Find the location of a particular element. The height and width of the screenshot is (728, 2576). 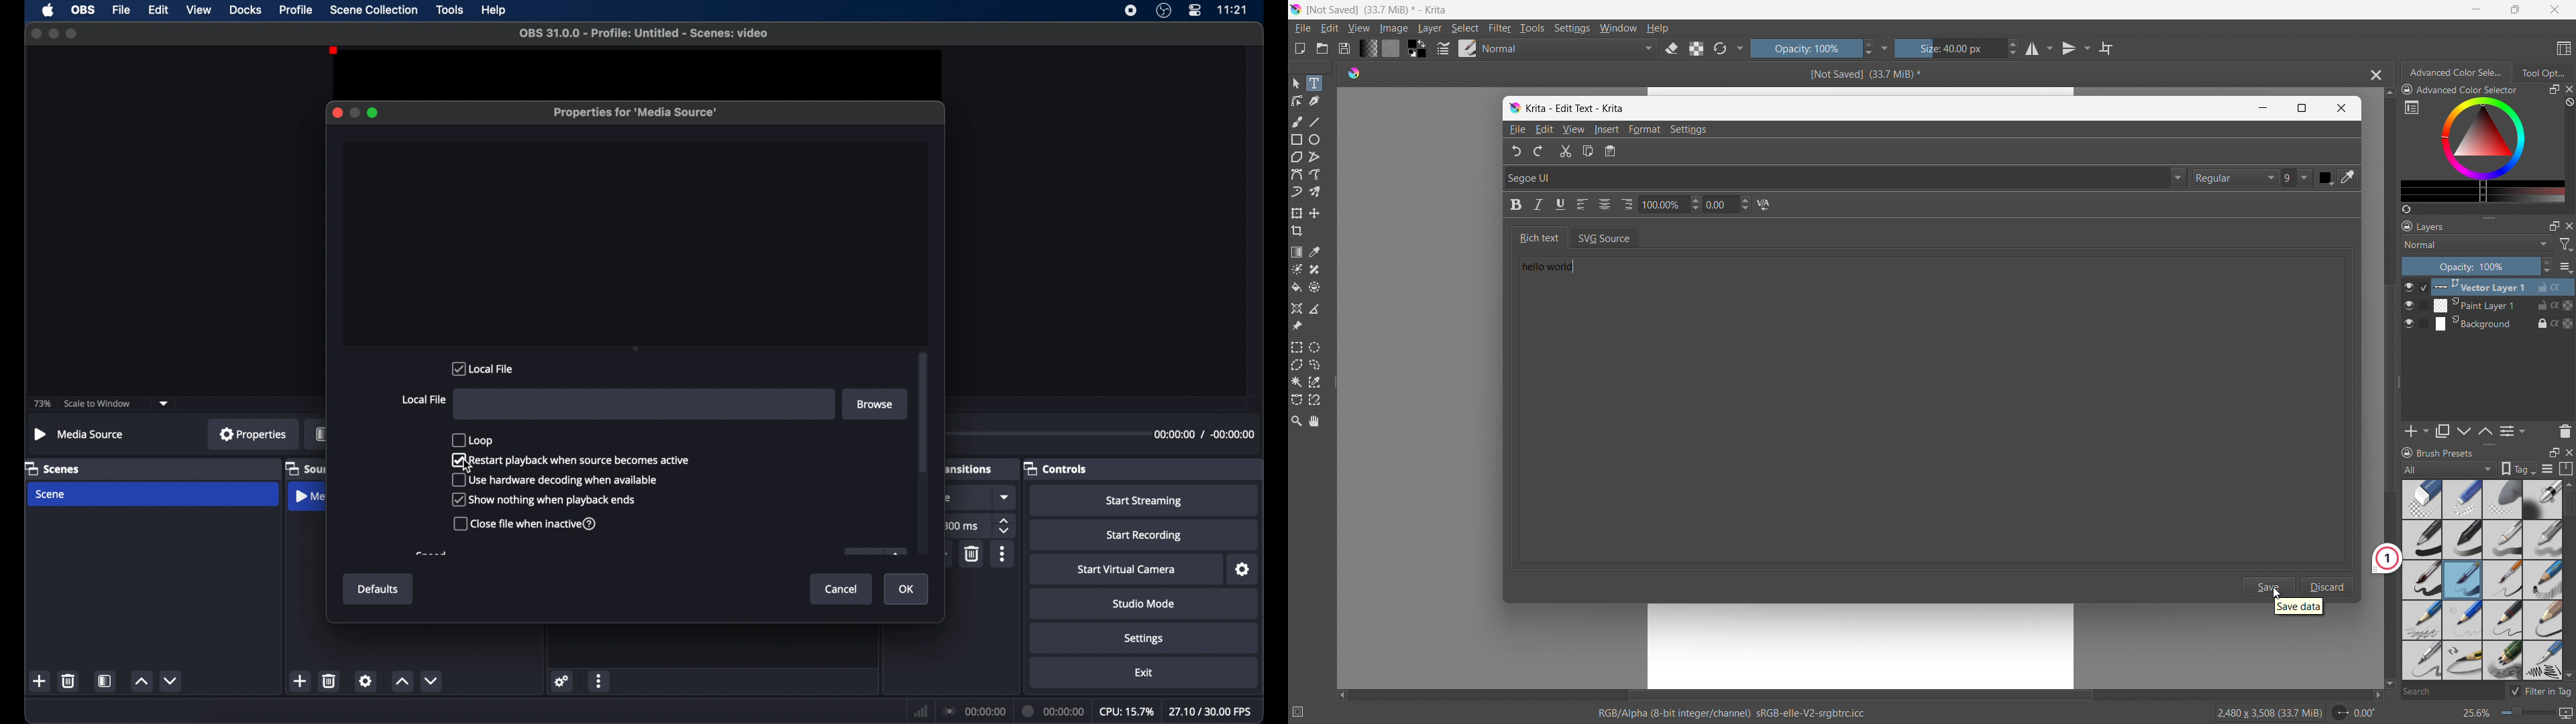

73% is located at coordinates (42, 404).